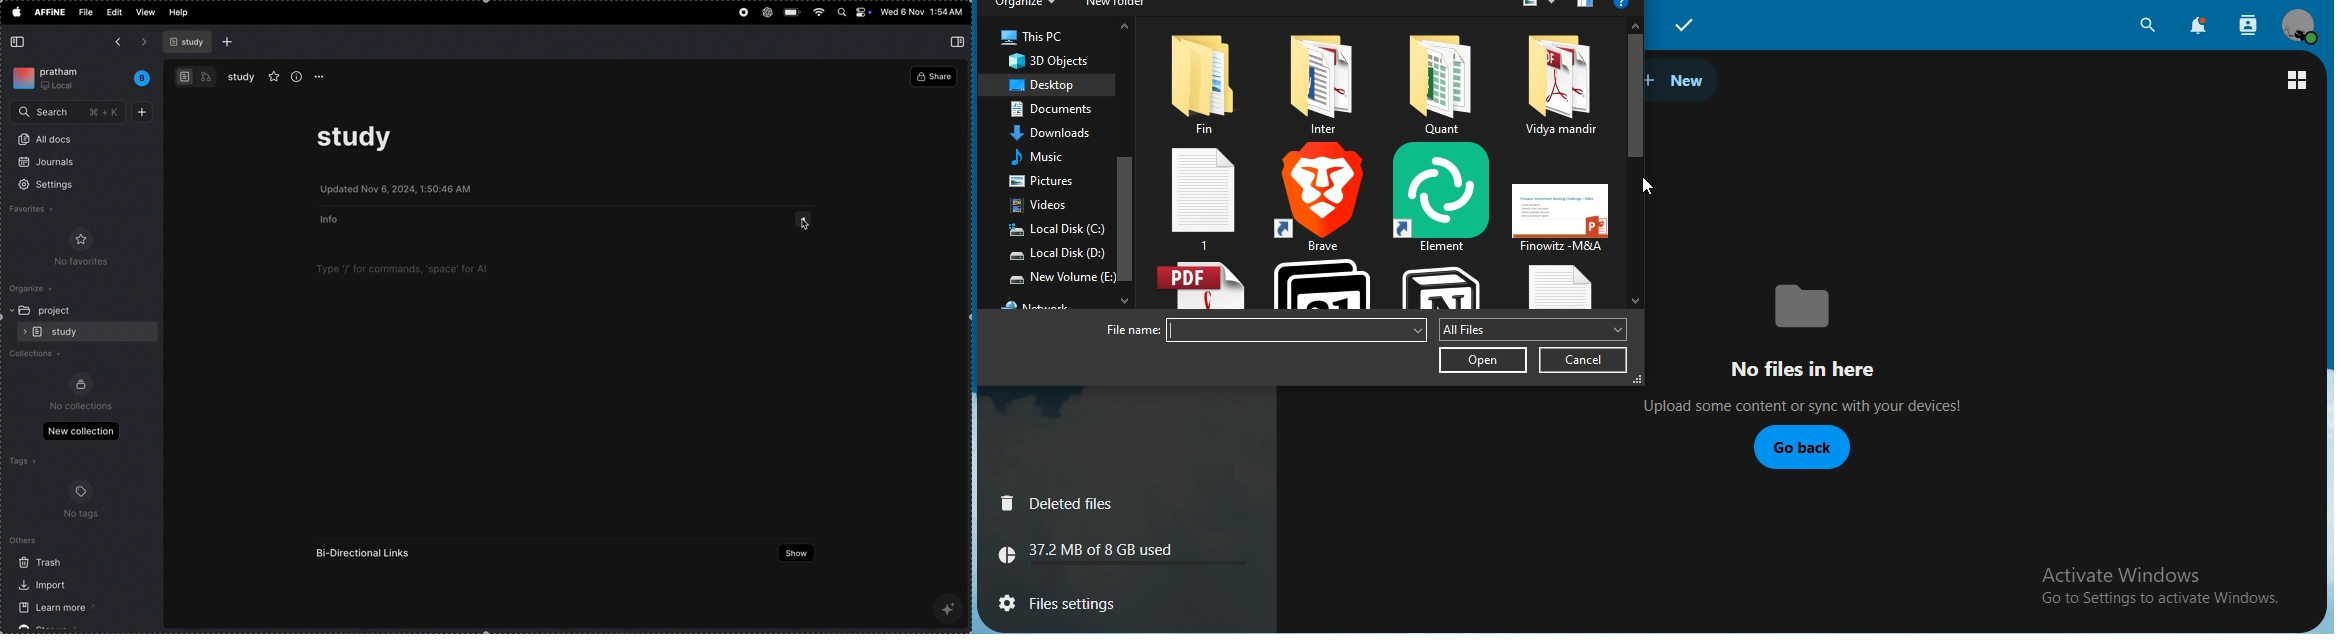  I want to click on scroll bar, so click(1636, 94).